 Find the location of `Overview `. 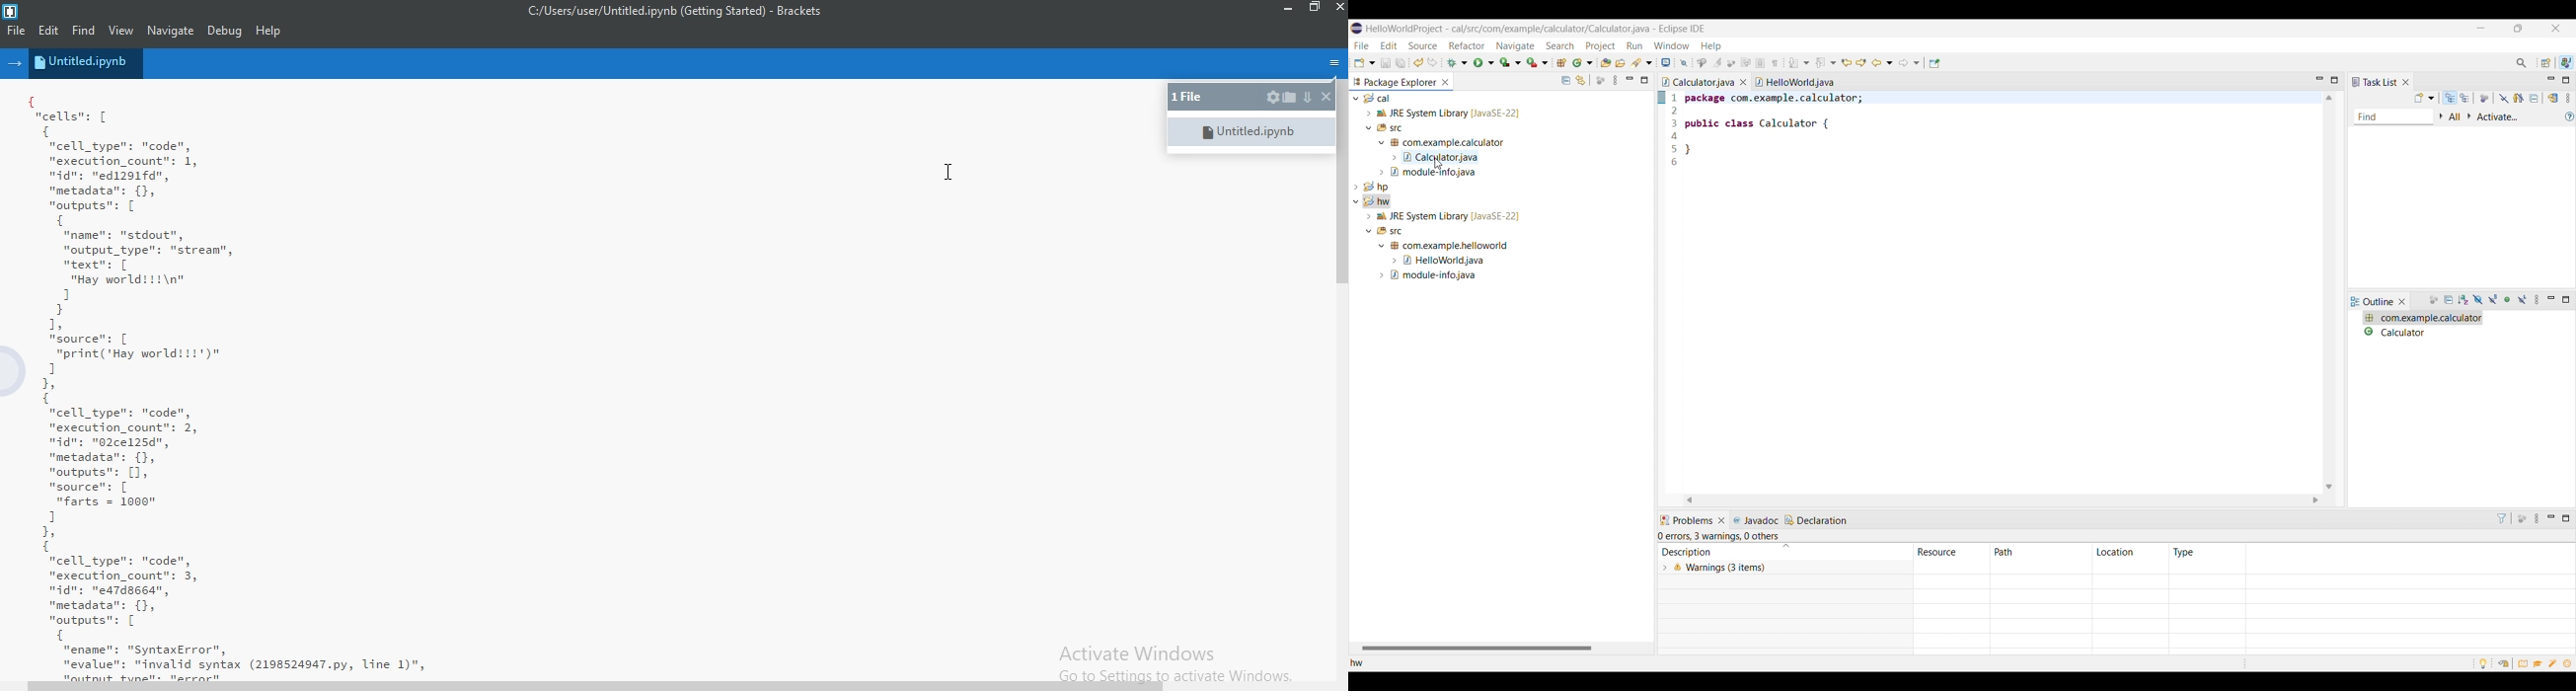

Overview  is located at coordinates (2523, 663).